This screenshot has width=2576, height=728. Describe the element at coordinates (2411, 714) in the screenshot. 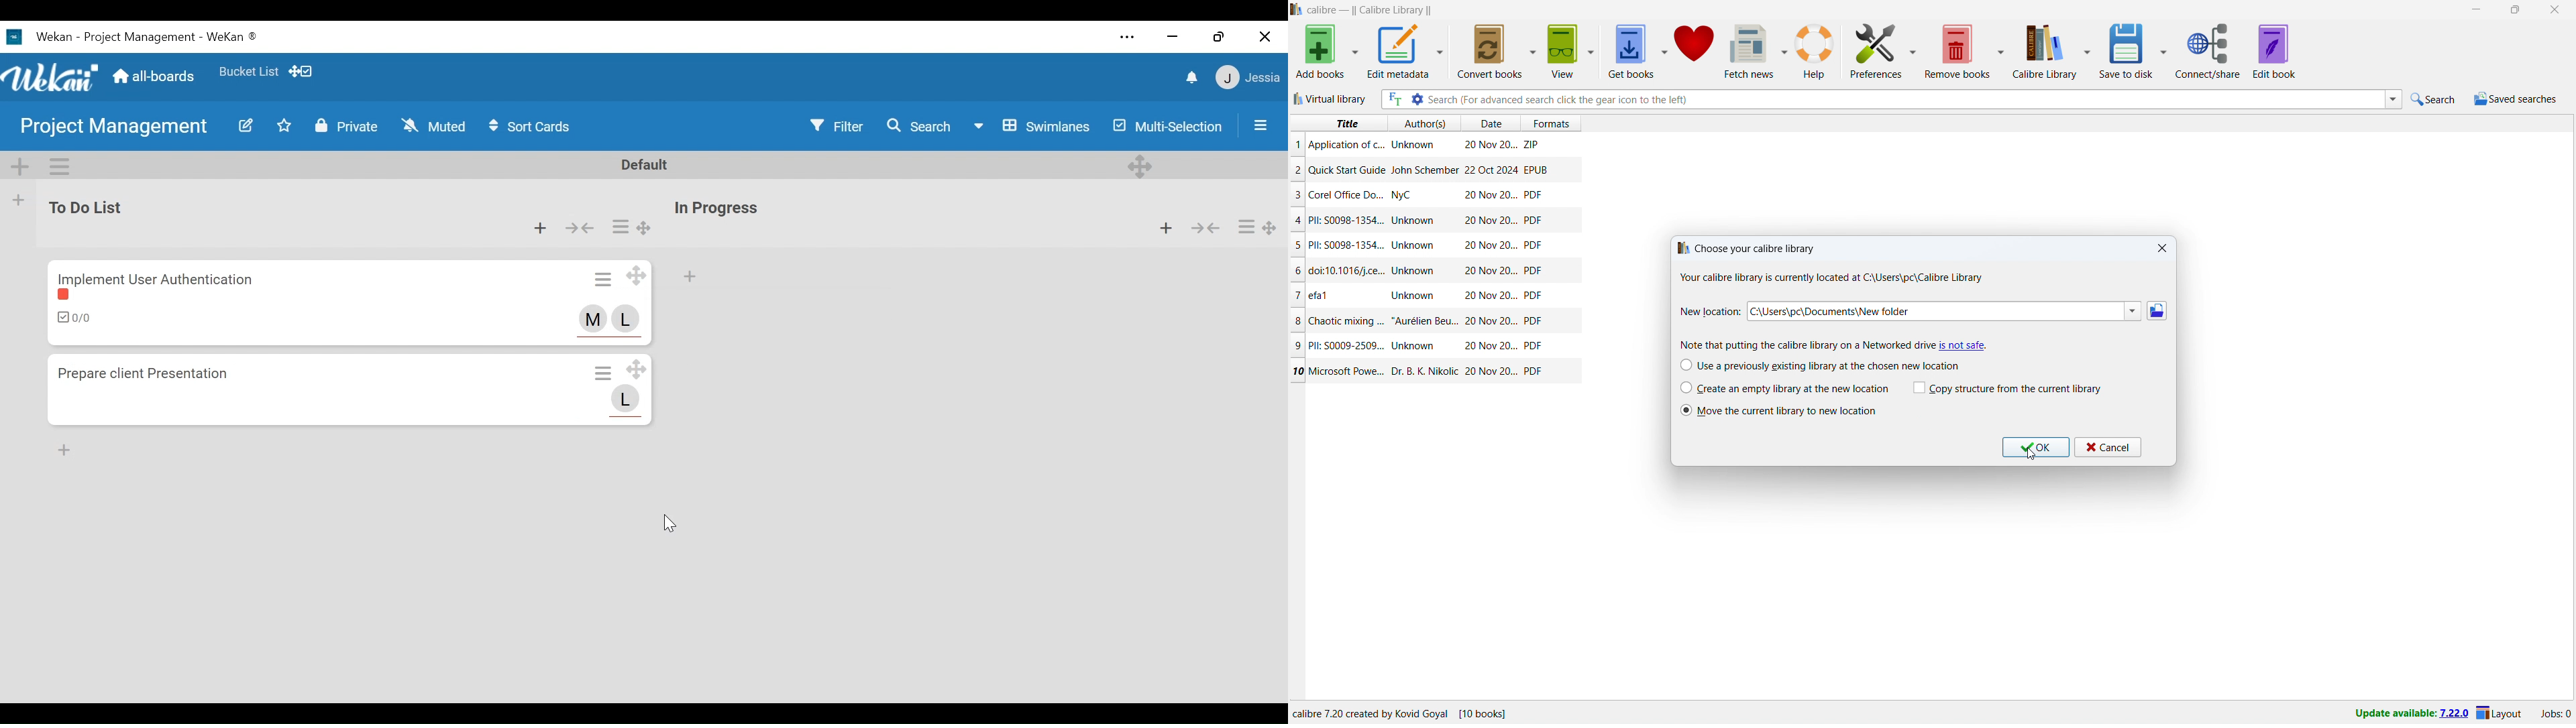

I see `update` at that location.